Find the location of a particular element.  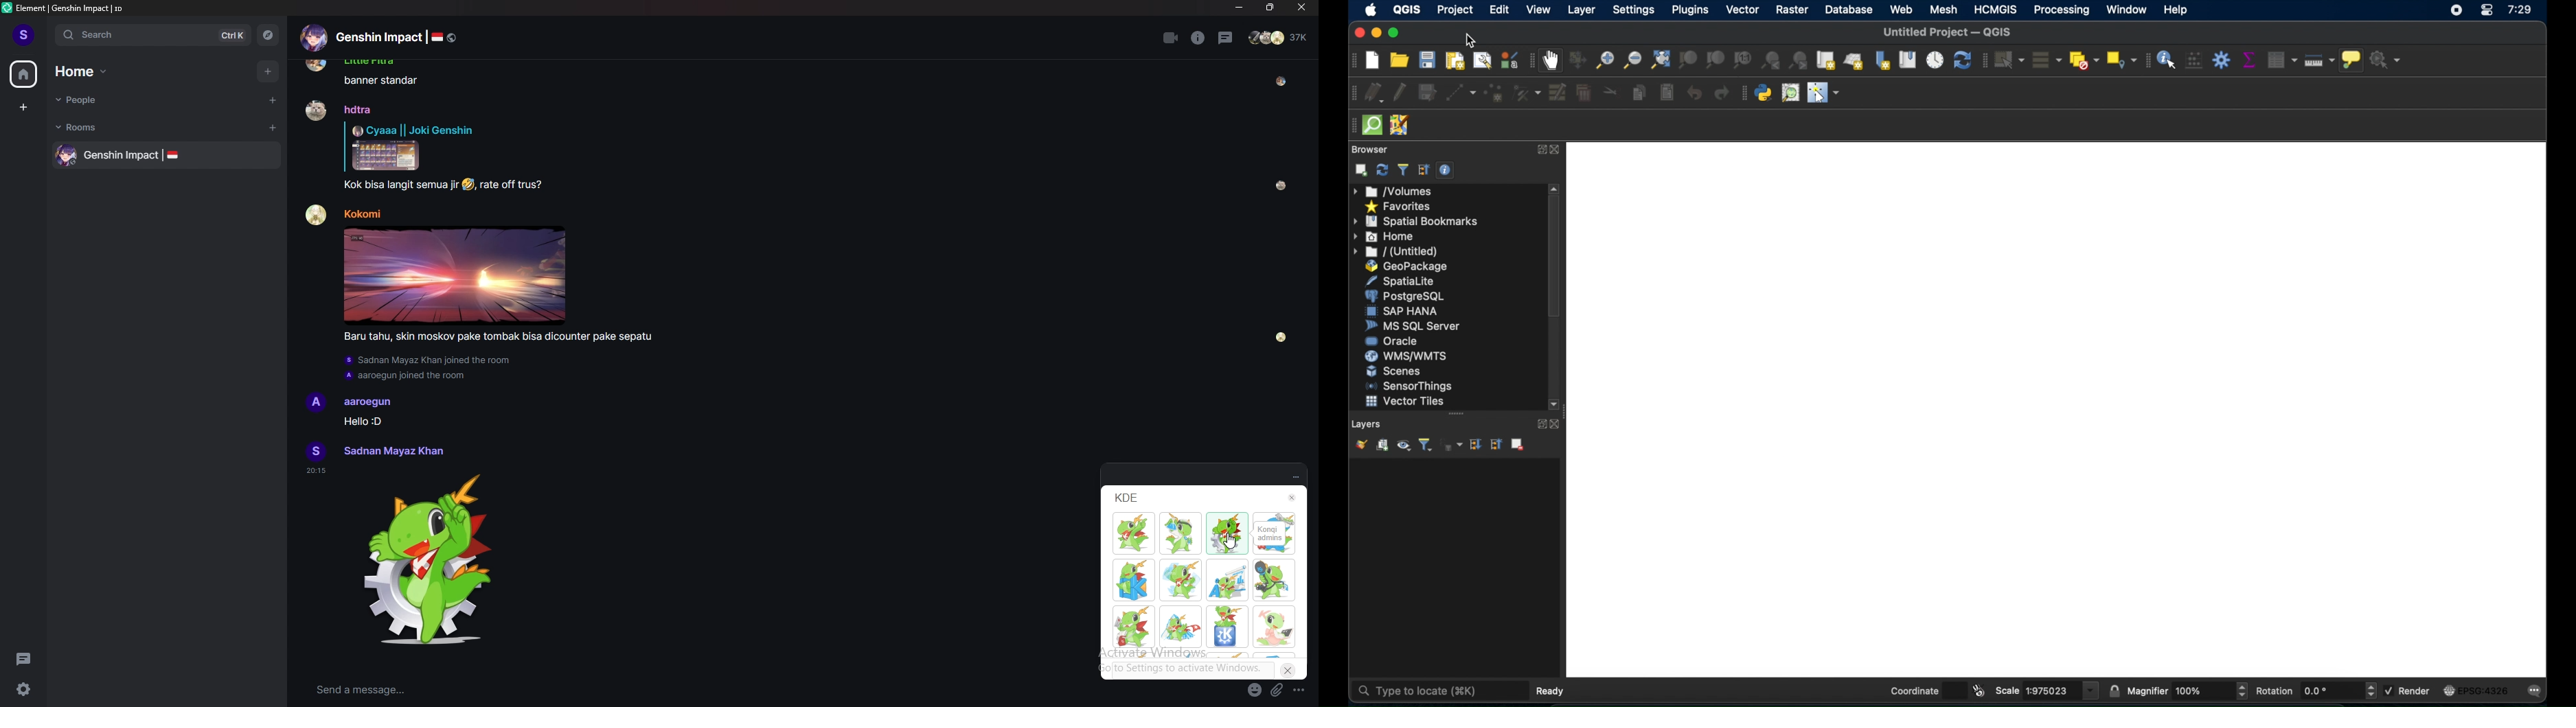

untitled project -QGIS is located at coordinates (1945, 33).